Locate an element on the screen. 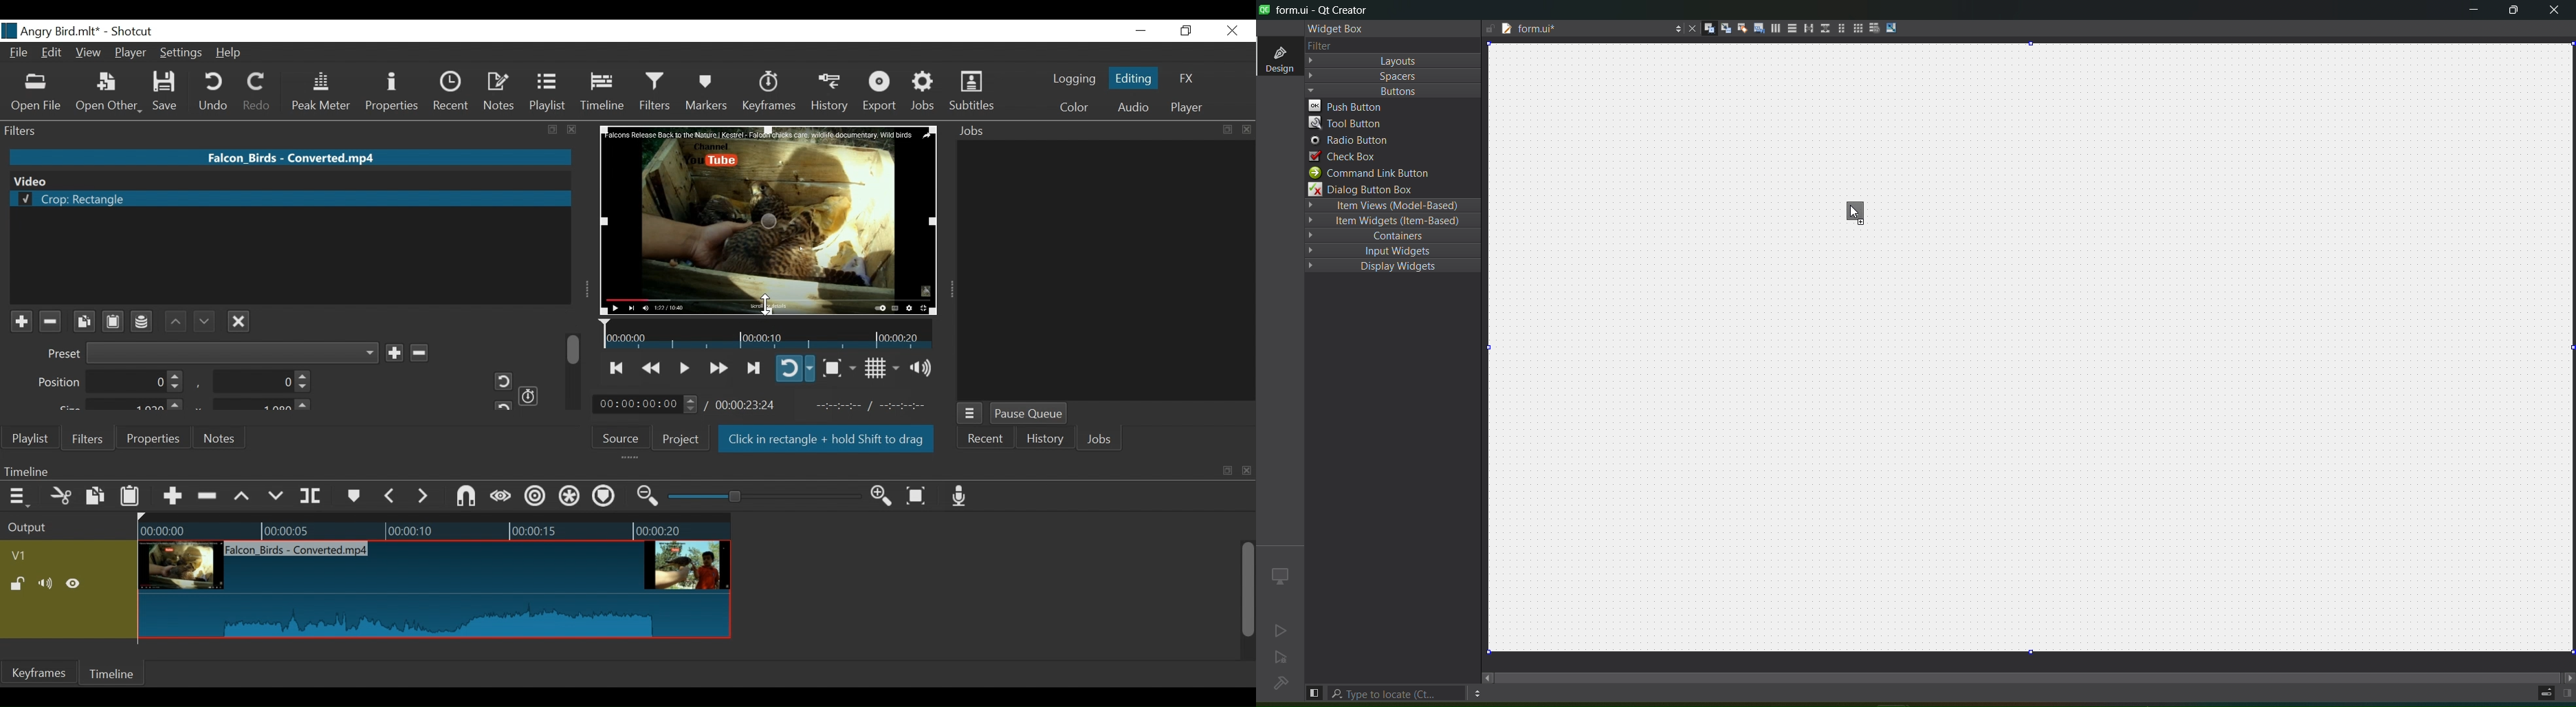 Image resolution: width=2576 pixels, height=728 pixels. Down is located at coordinates (202, 318).